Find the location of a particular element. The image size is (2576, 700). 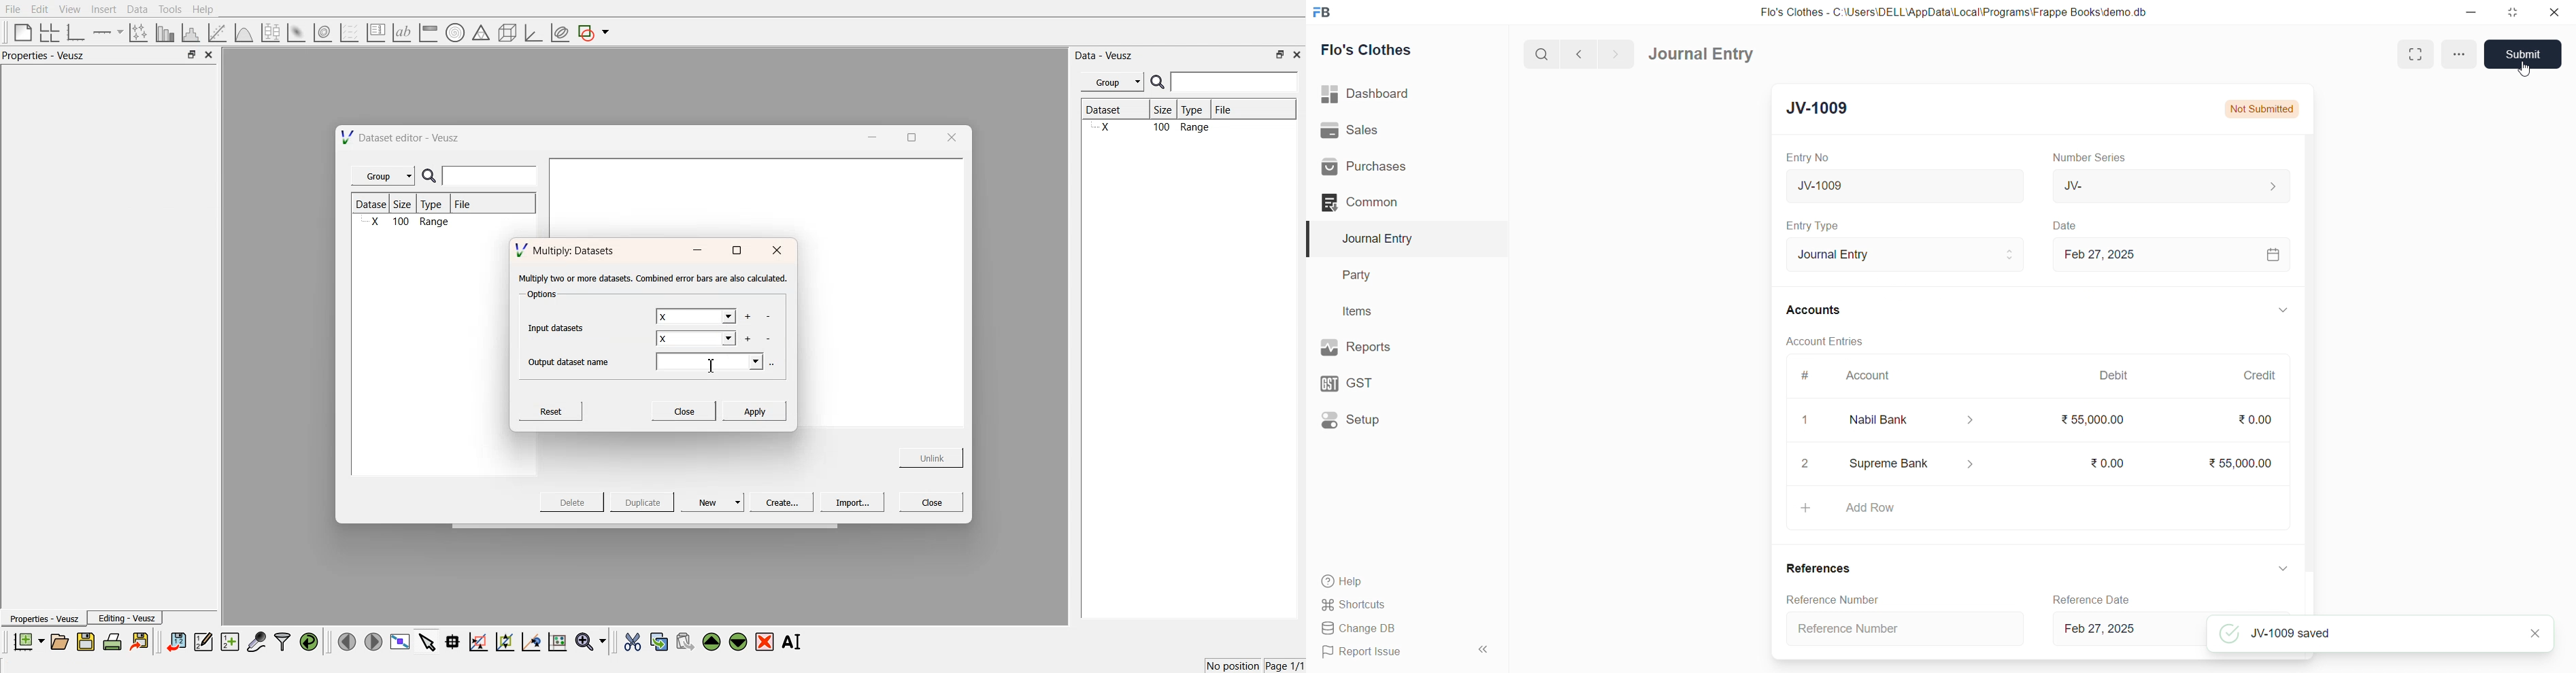

Duplicate is located at coordinates (642, 503).